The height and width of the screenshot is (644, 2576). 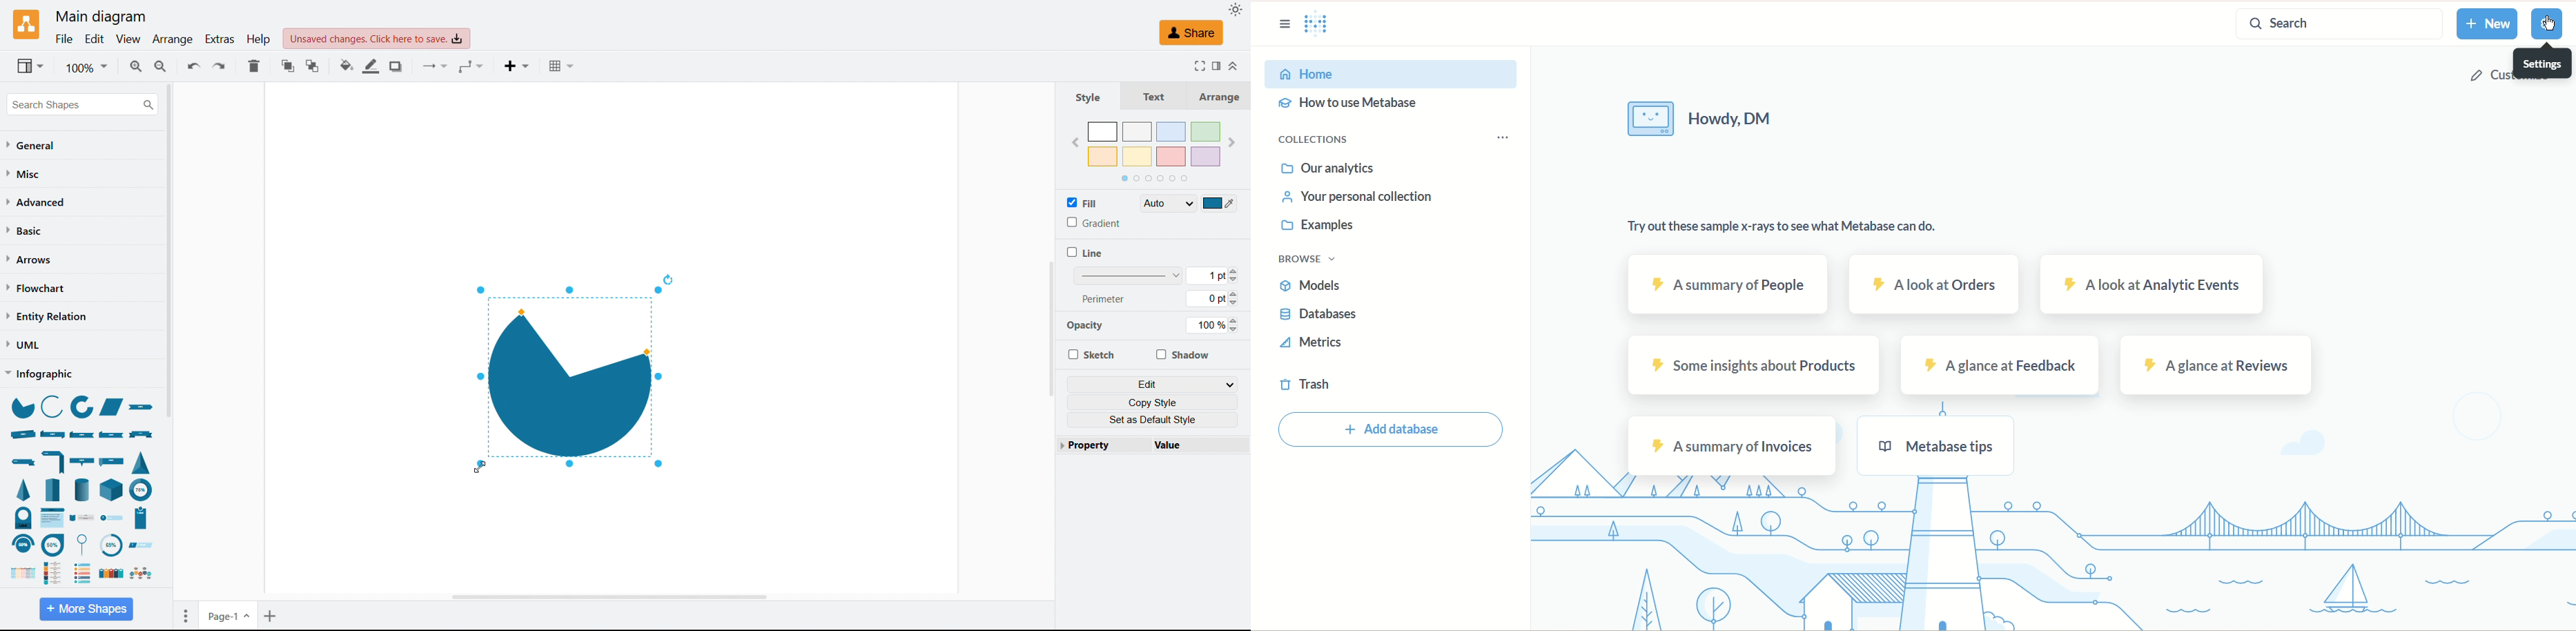 I want to click on general , so click(x=33, y=145).